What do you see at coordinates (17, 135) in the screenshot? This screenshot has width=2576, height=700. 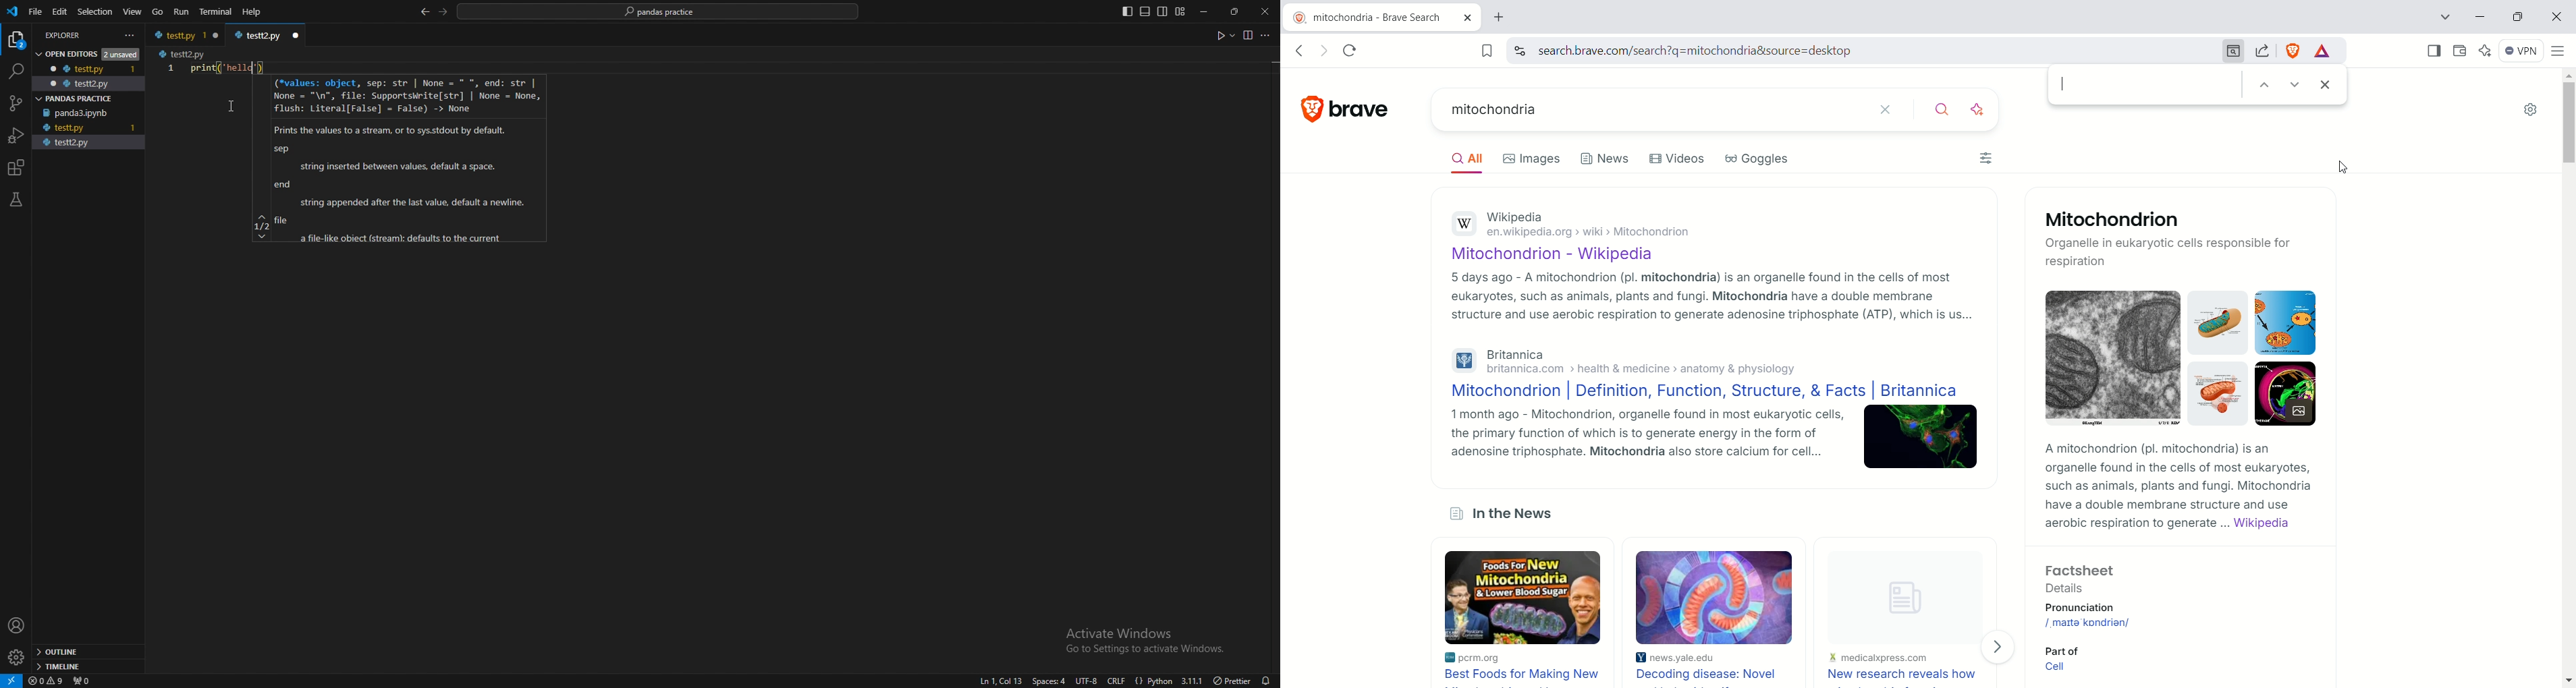 I see `run and debug` at bounding box center [17, 135].